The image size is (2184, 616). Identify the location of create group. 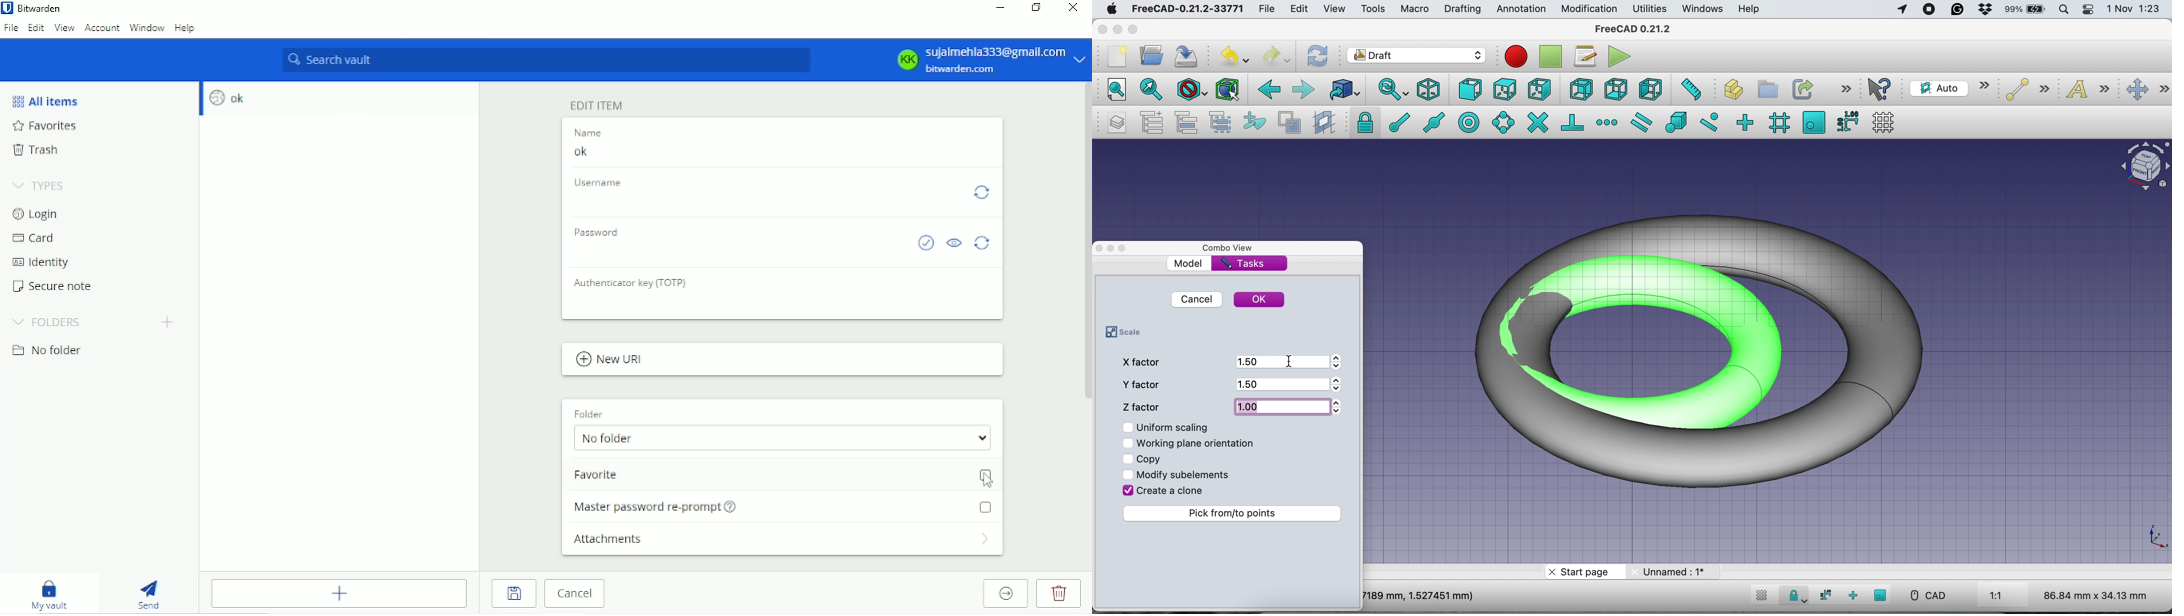
(1765, 88).